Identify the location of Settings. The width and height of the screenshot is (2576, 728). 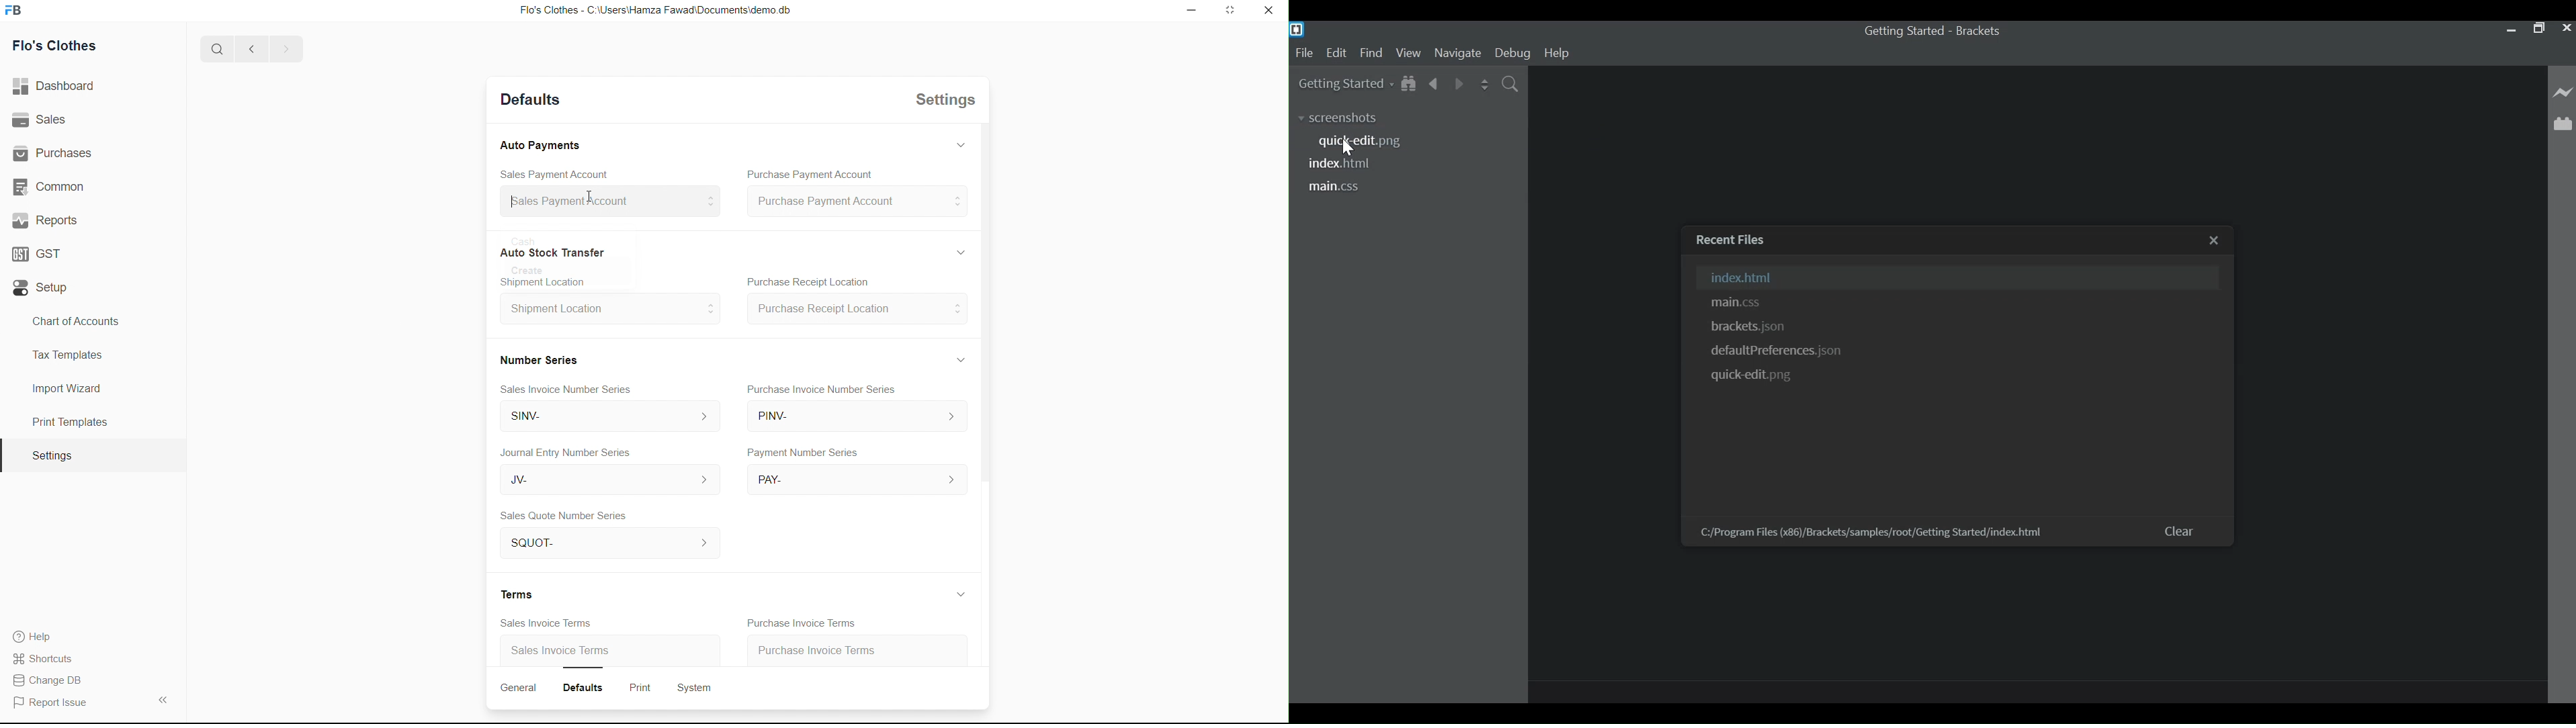
(51, 456).